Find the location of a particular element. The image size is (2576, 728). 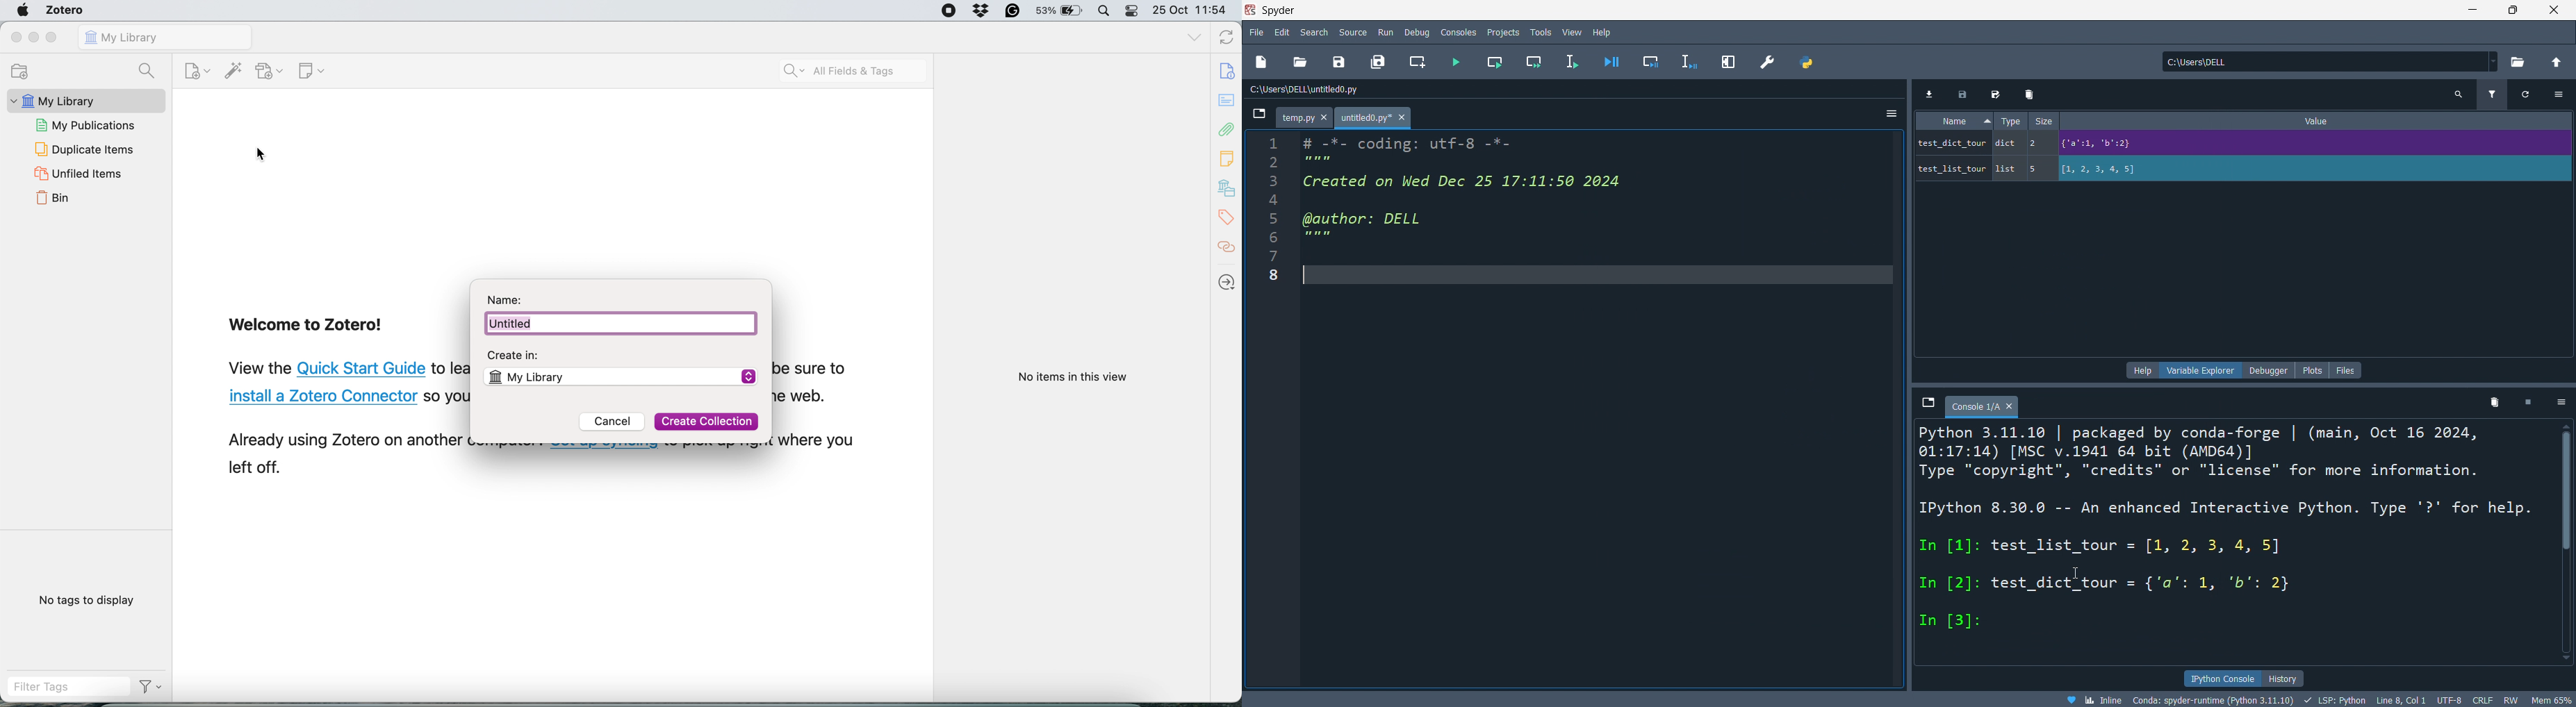

filter tags is located at coordinates (66, 689).